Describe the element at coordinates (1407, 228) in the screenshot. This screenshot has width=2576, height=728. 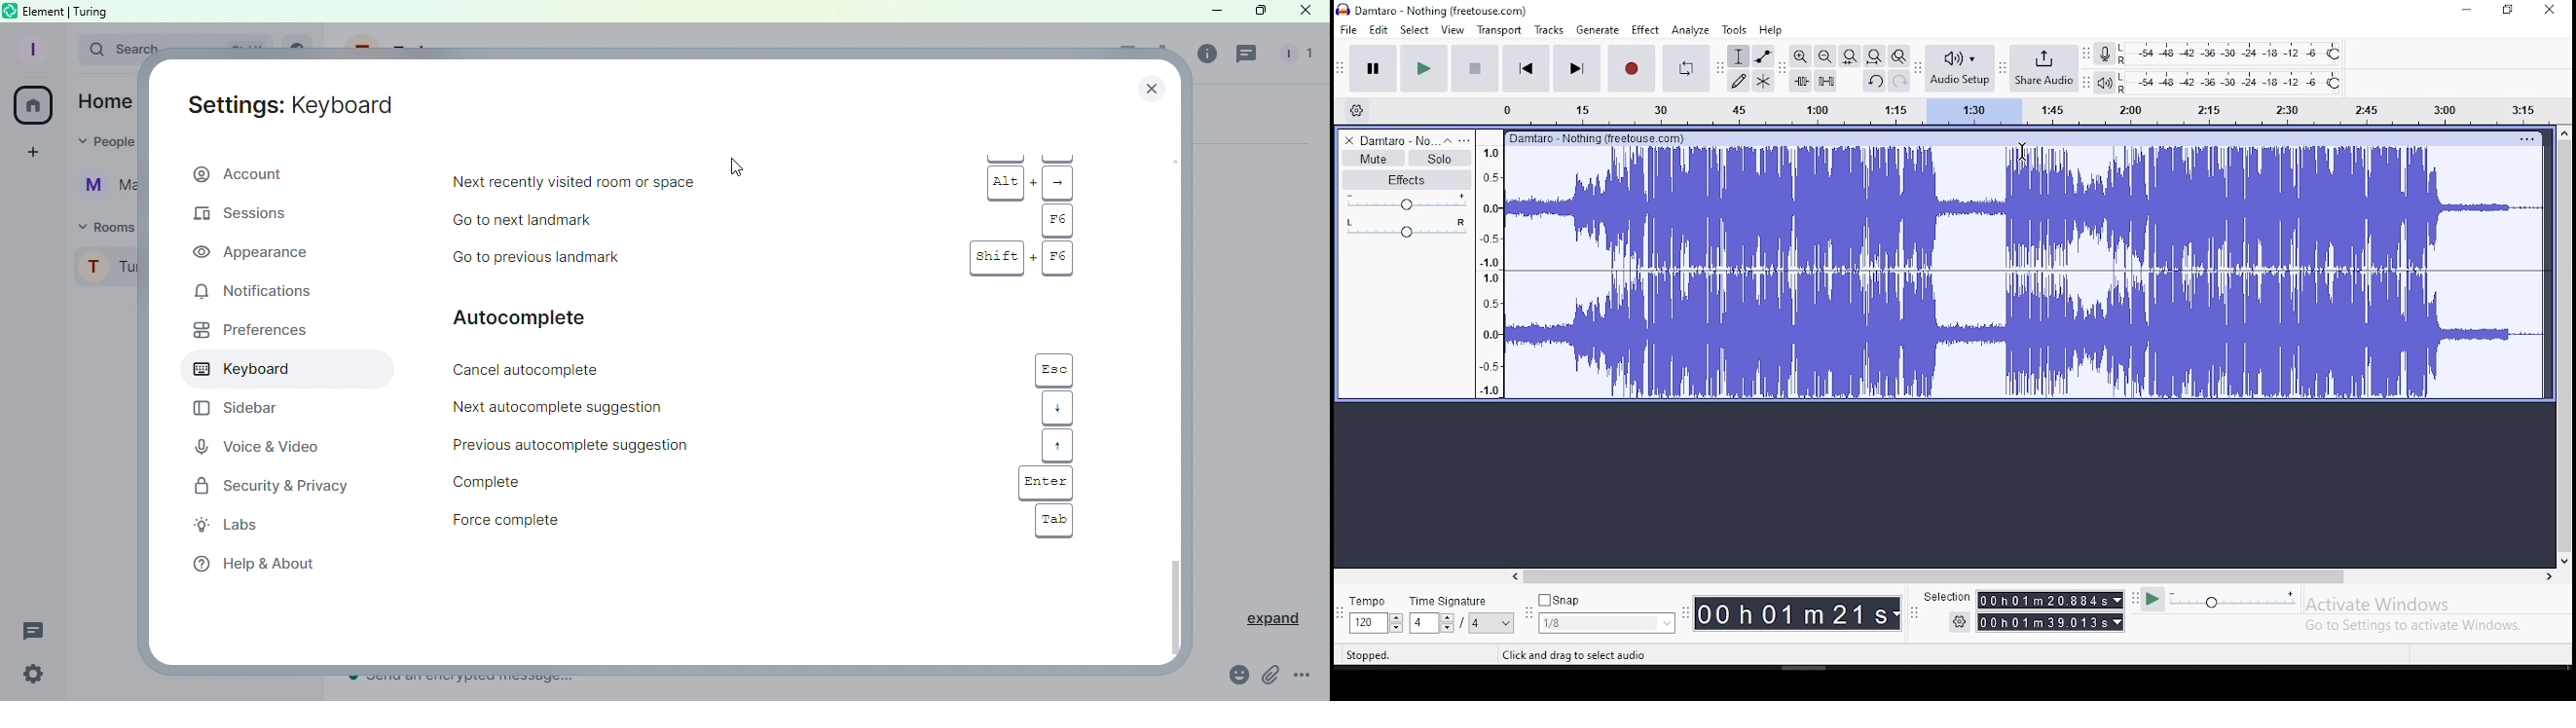
I see `pan` at that location.